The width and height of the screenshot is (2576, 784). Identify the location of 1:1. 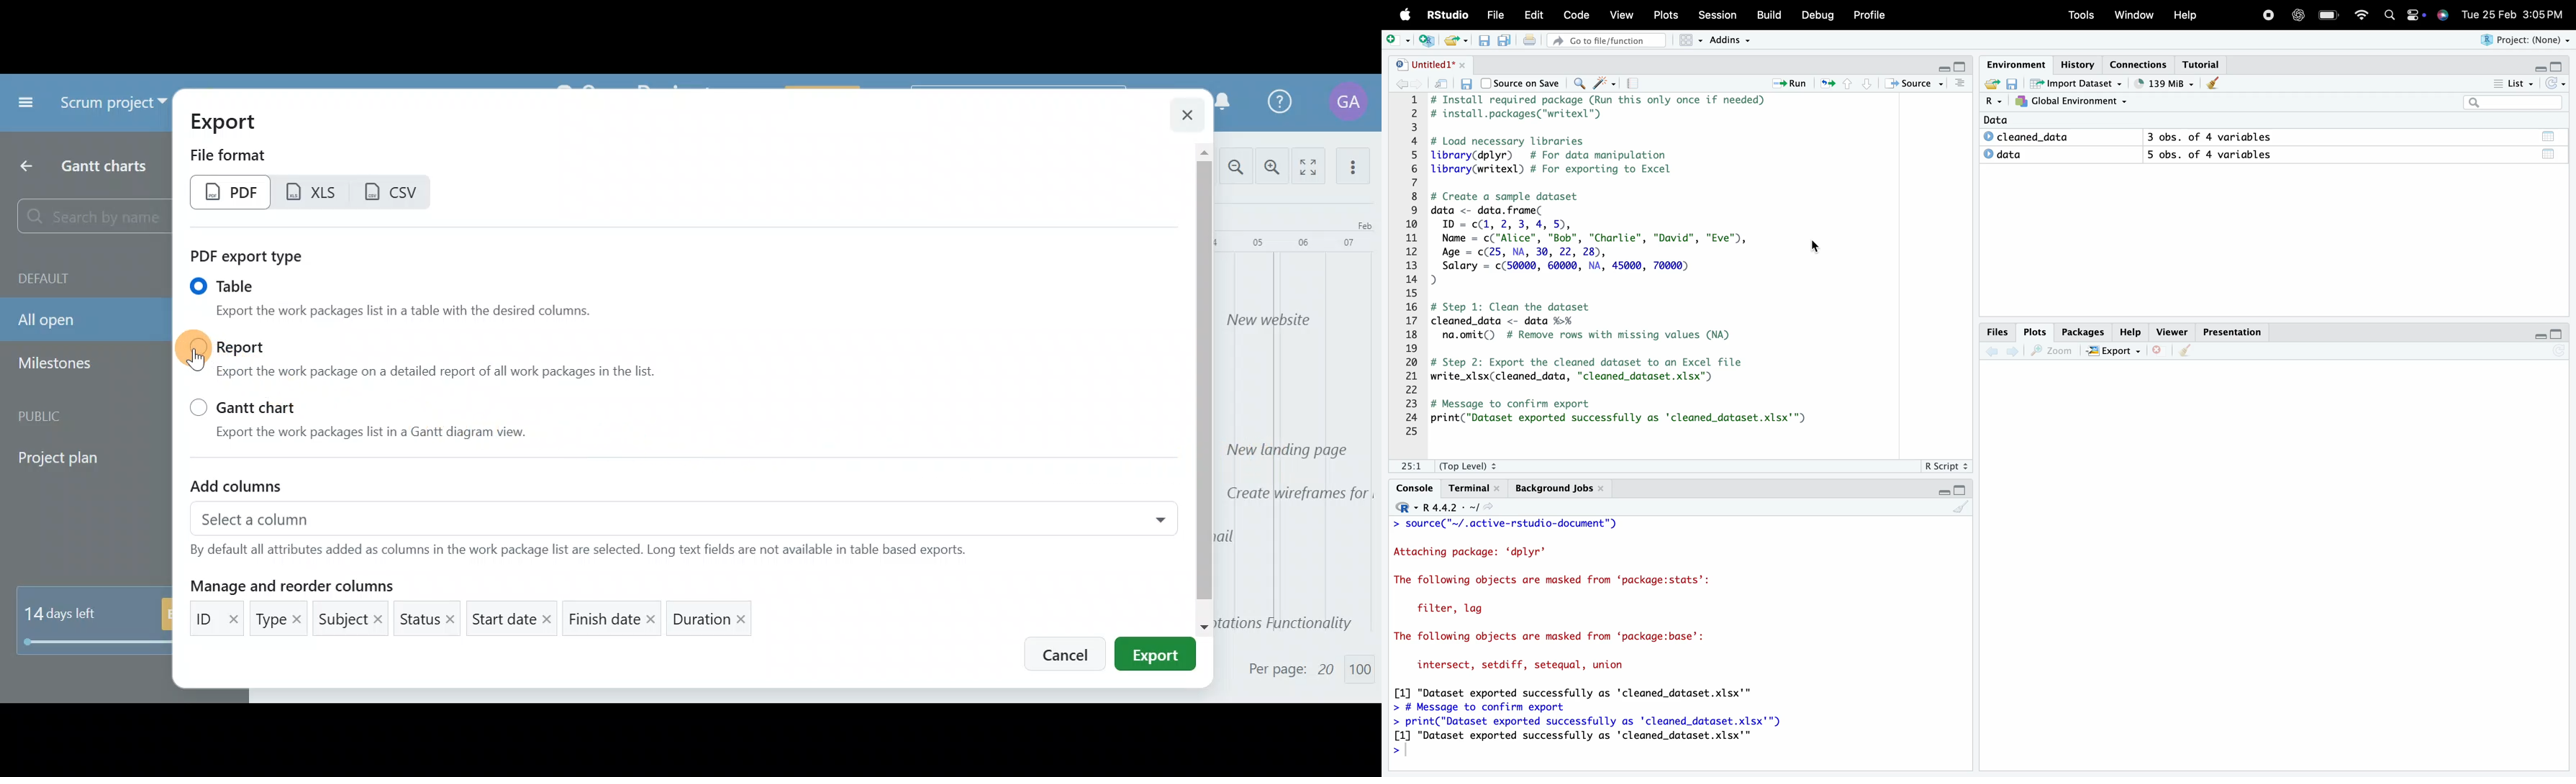
(1411, 466).